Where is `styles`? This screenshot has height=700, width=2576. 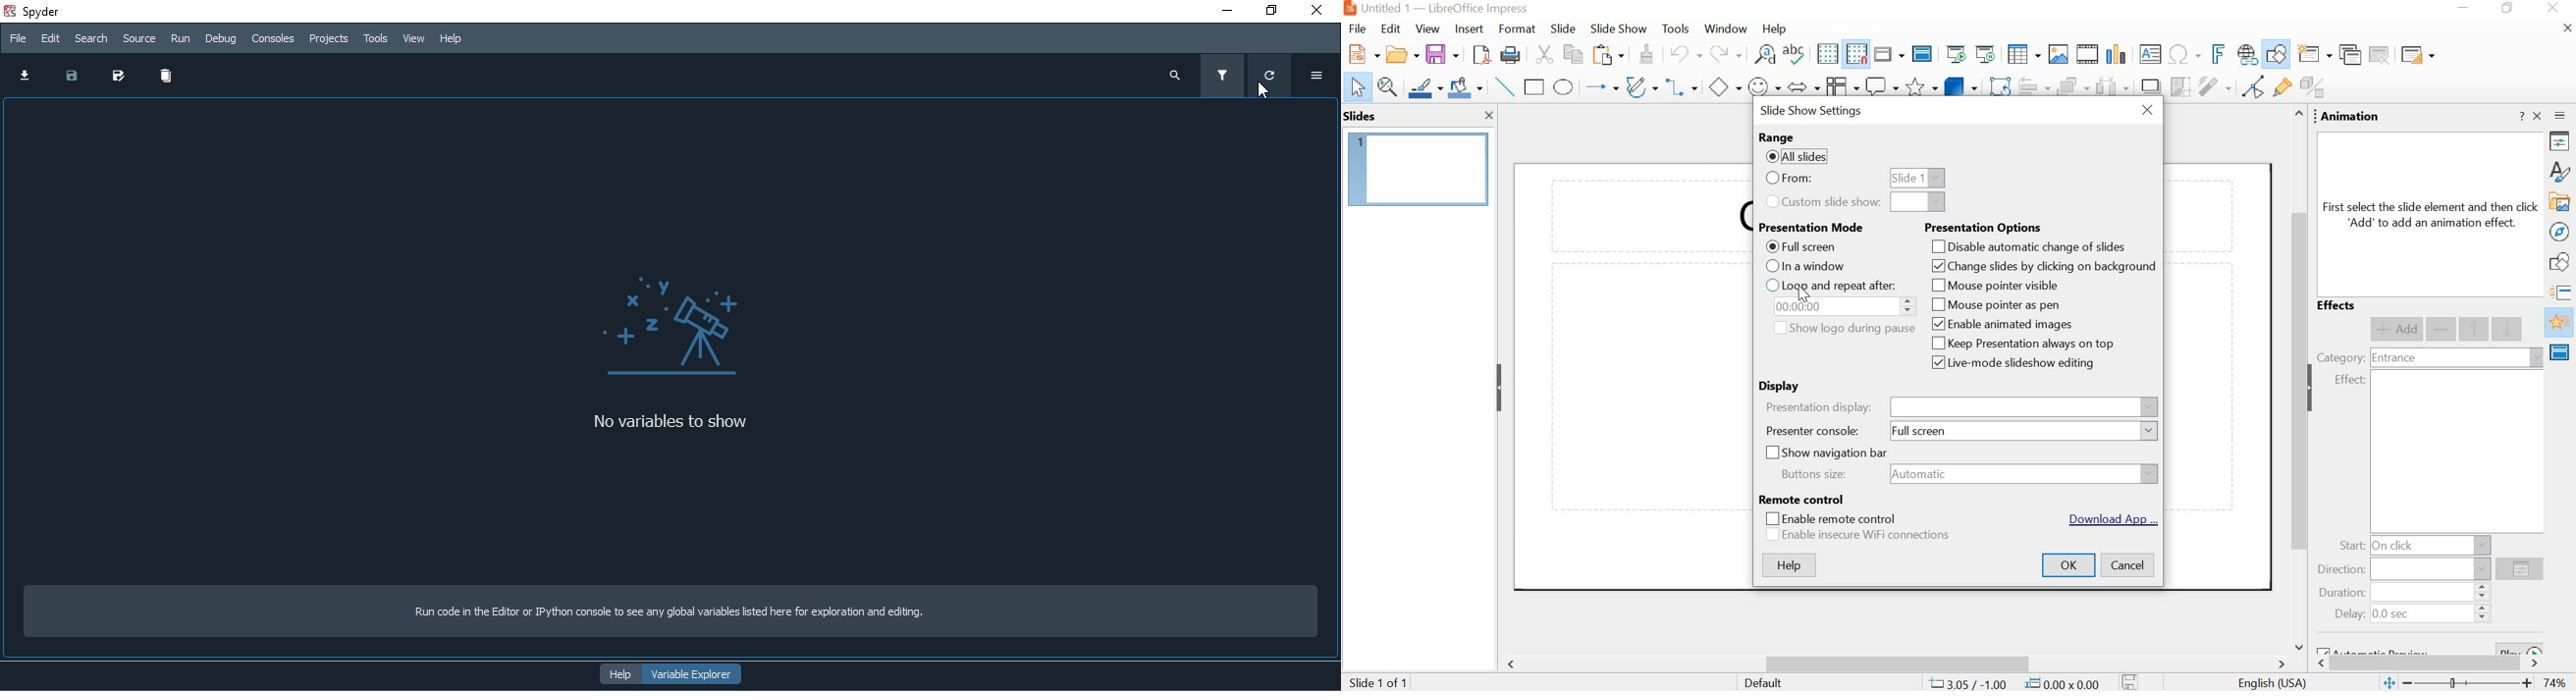 styles is located at coordinates (2562, 170).